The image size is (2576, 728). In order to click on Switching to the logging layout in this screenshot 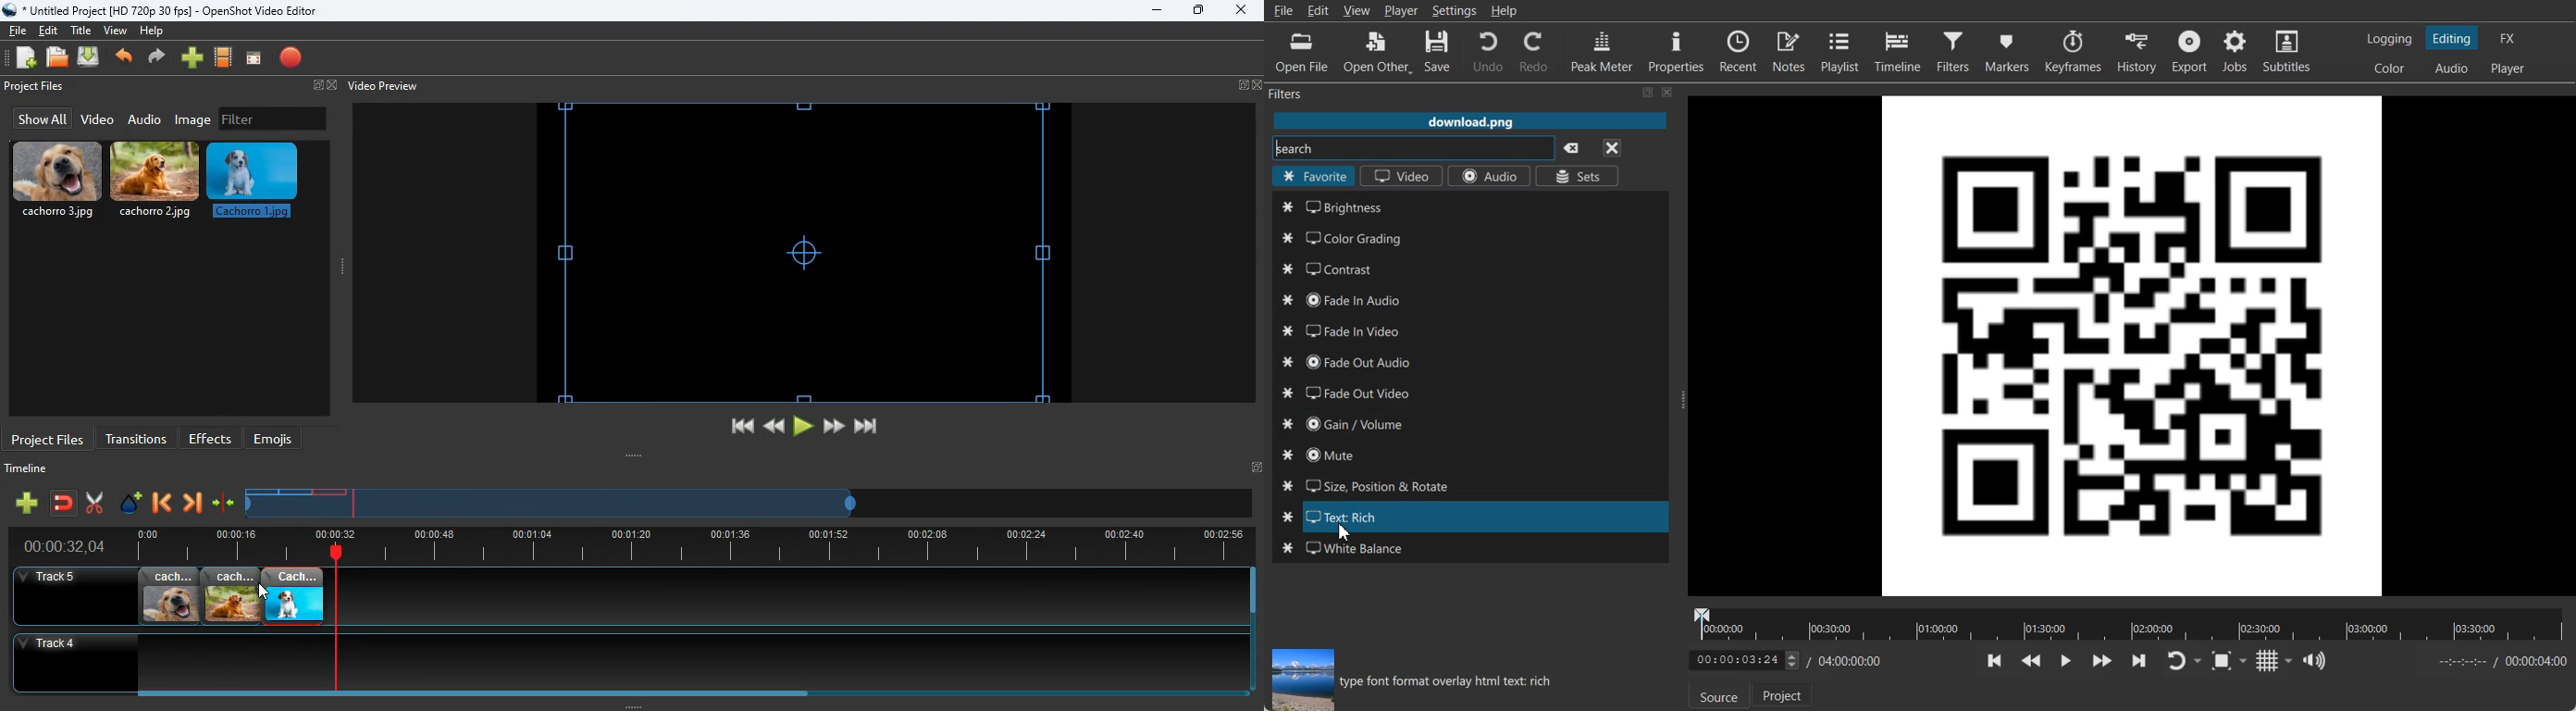, I will do `click(2389, 39)`.